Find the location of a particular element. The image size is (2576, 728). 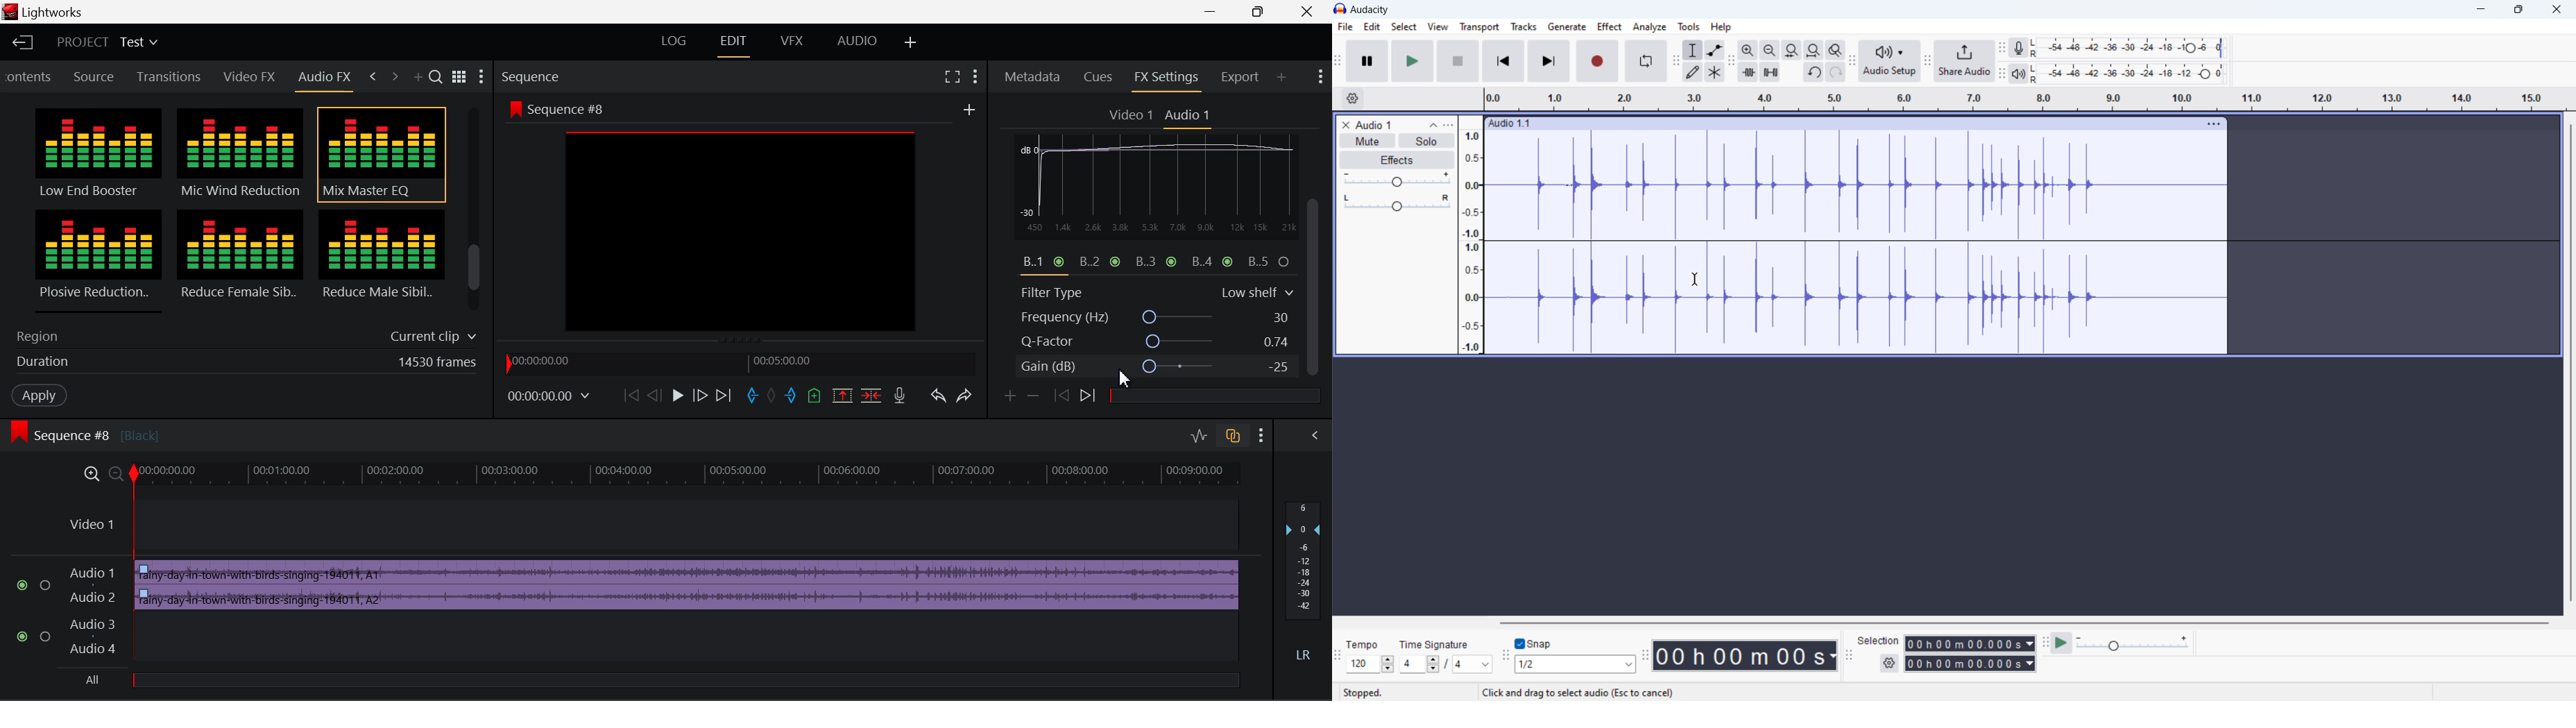

set tempo is located at coordinates (1370, 664).